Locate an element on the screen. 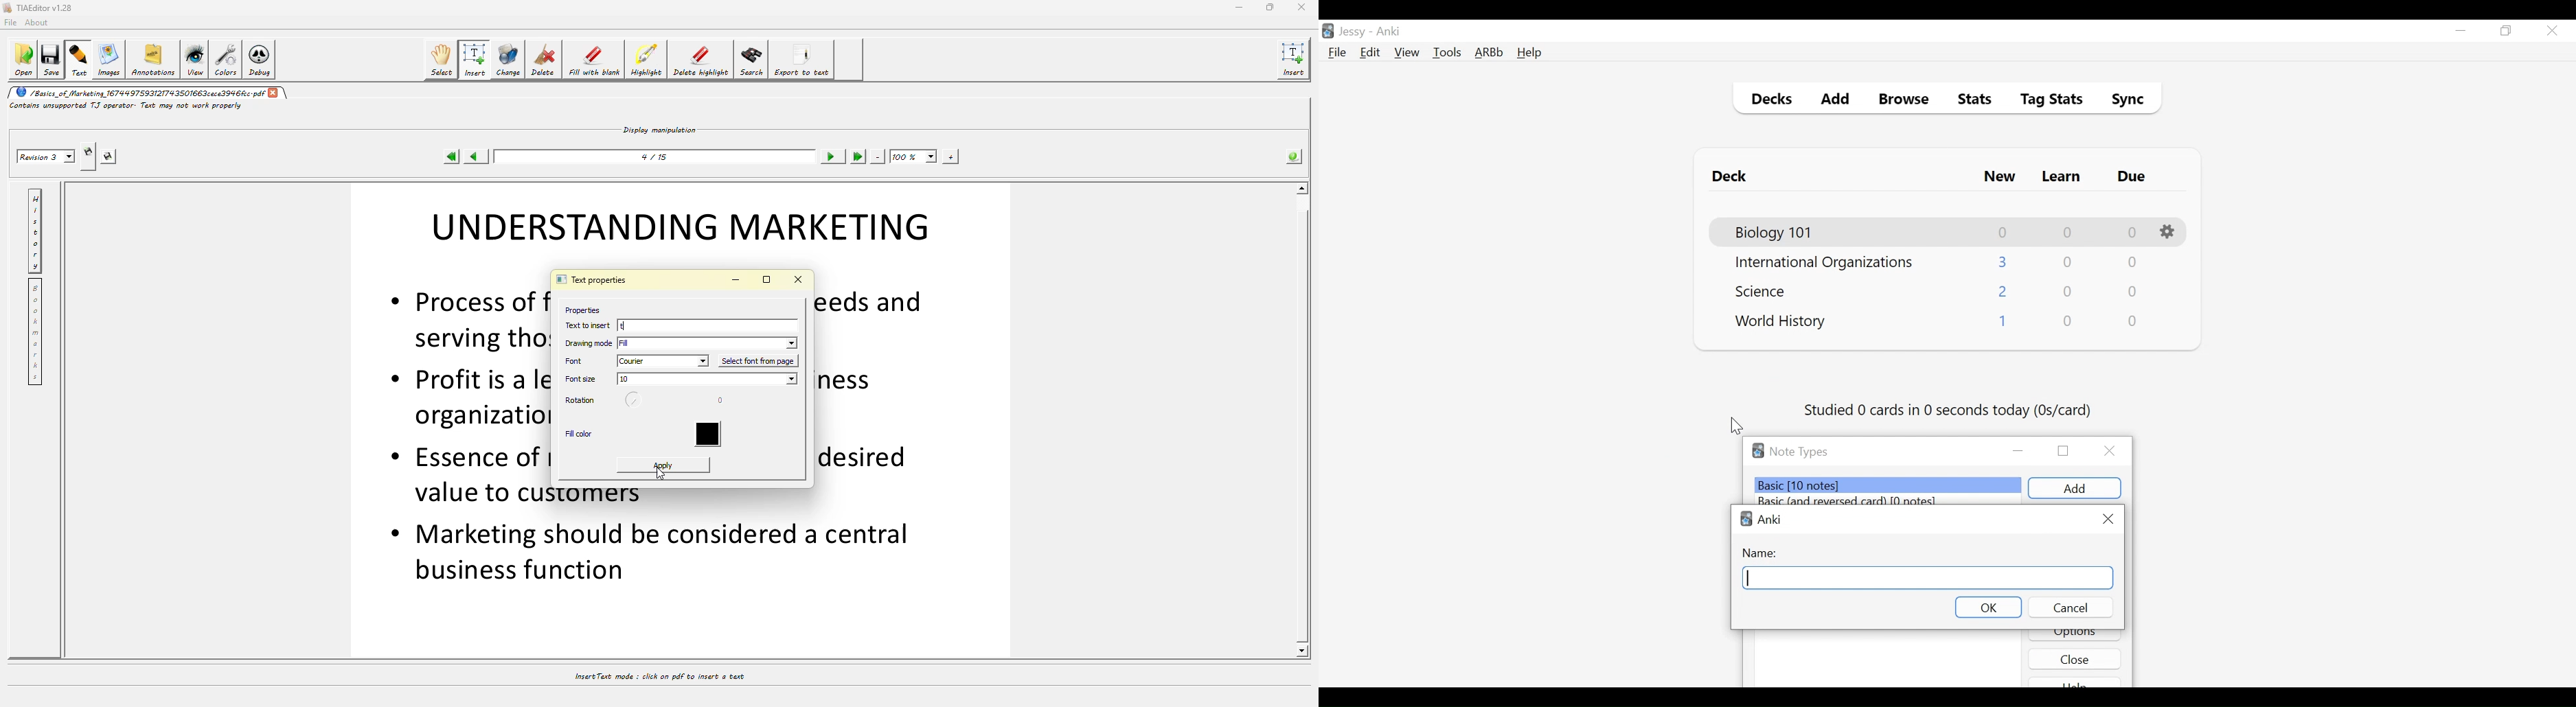 The image size is (2576, 728). Name is located at coordinates (1762, 553).